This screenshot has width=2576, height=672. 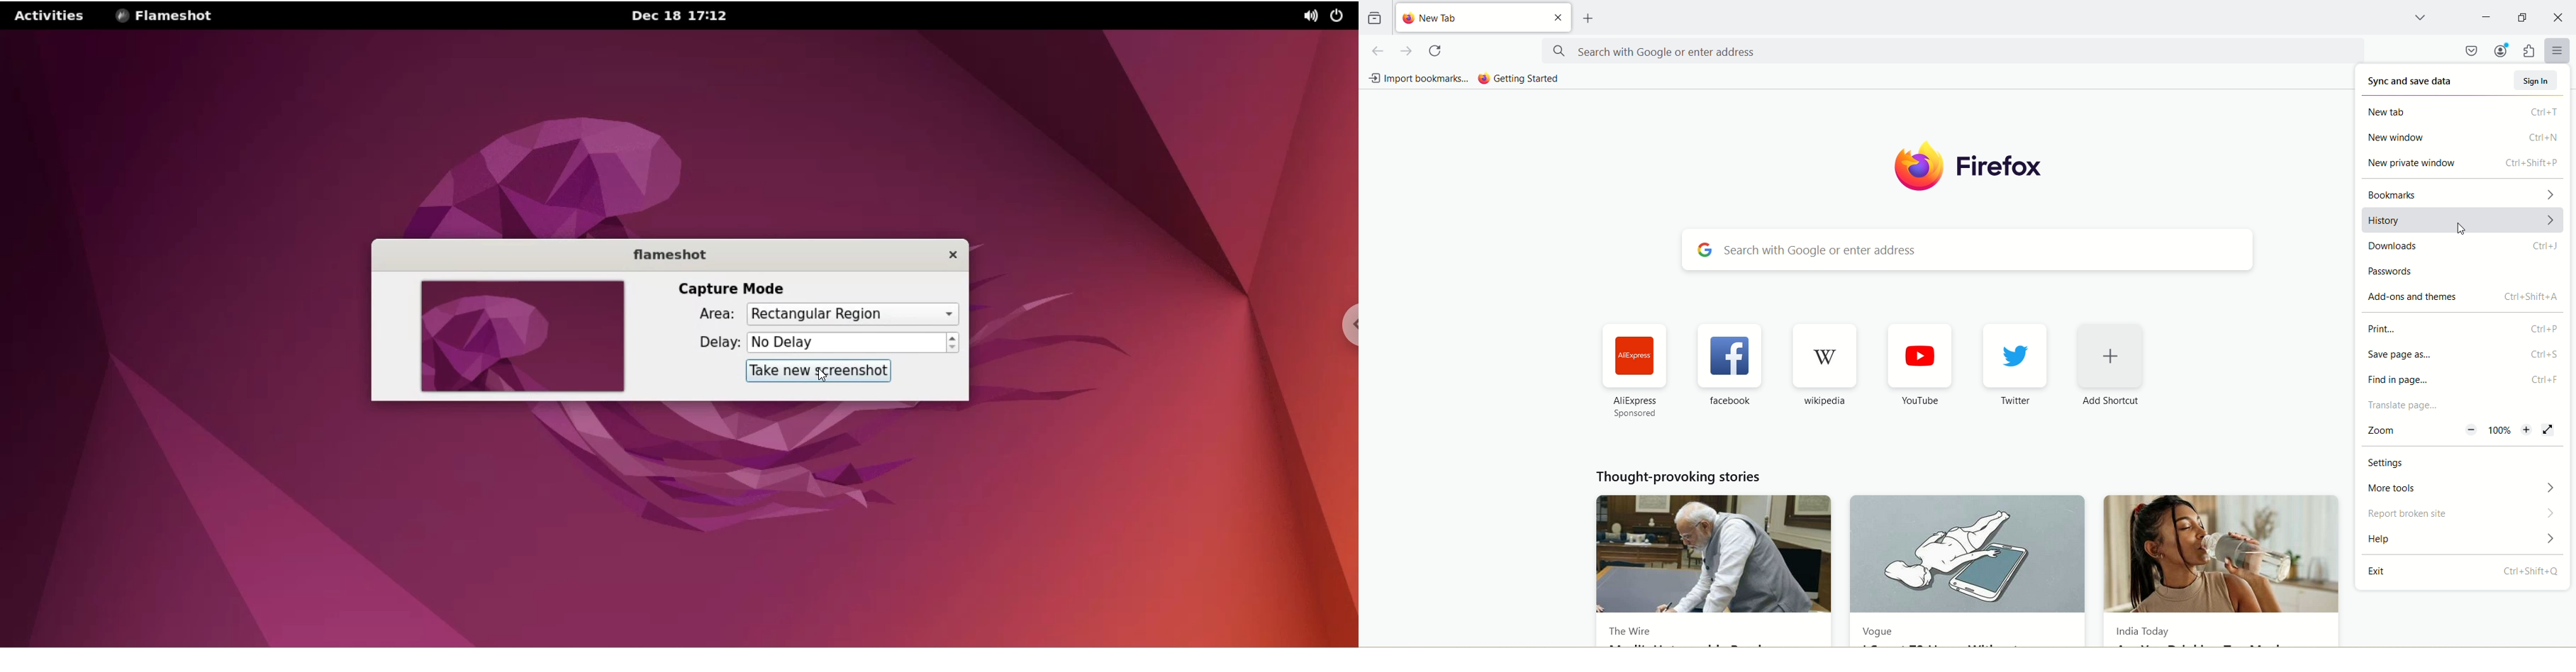 I want to click on cursor, so click(x=2463, y=230).